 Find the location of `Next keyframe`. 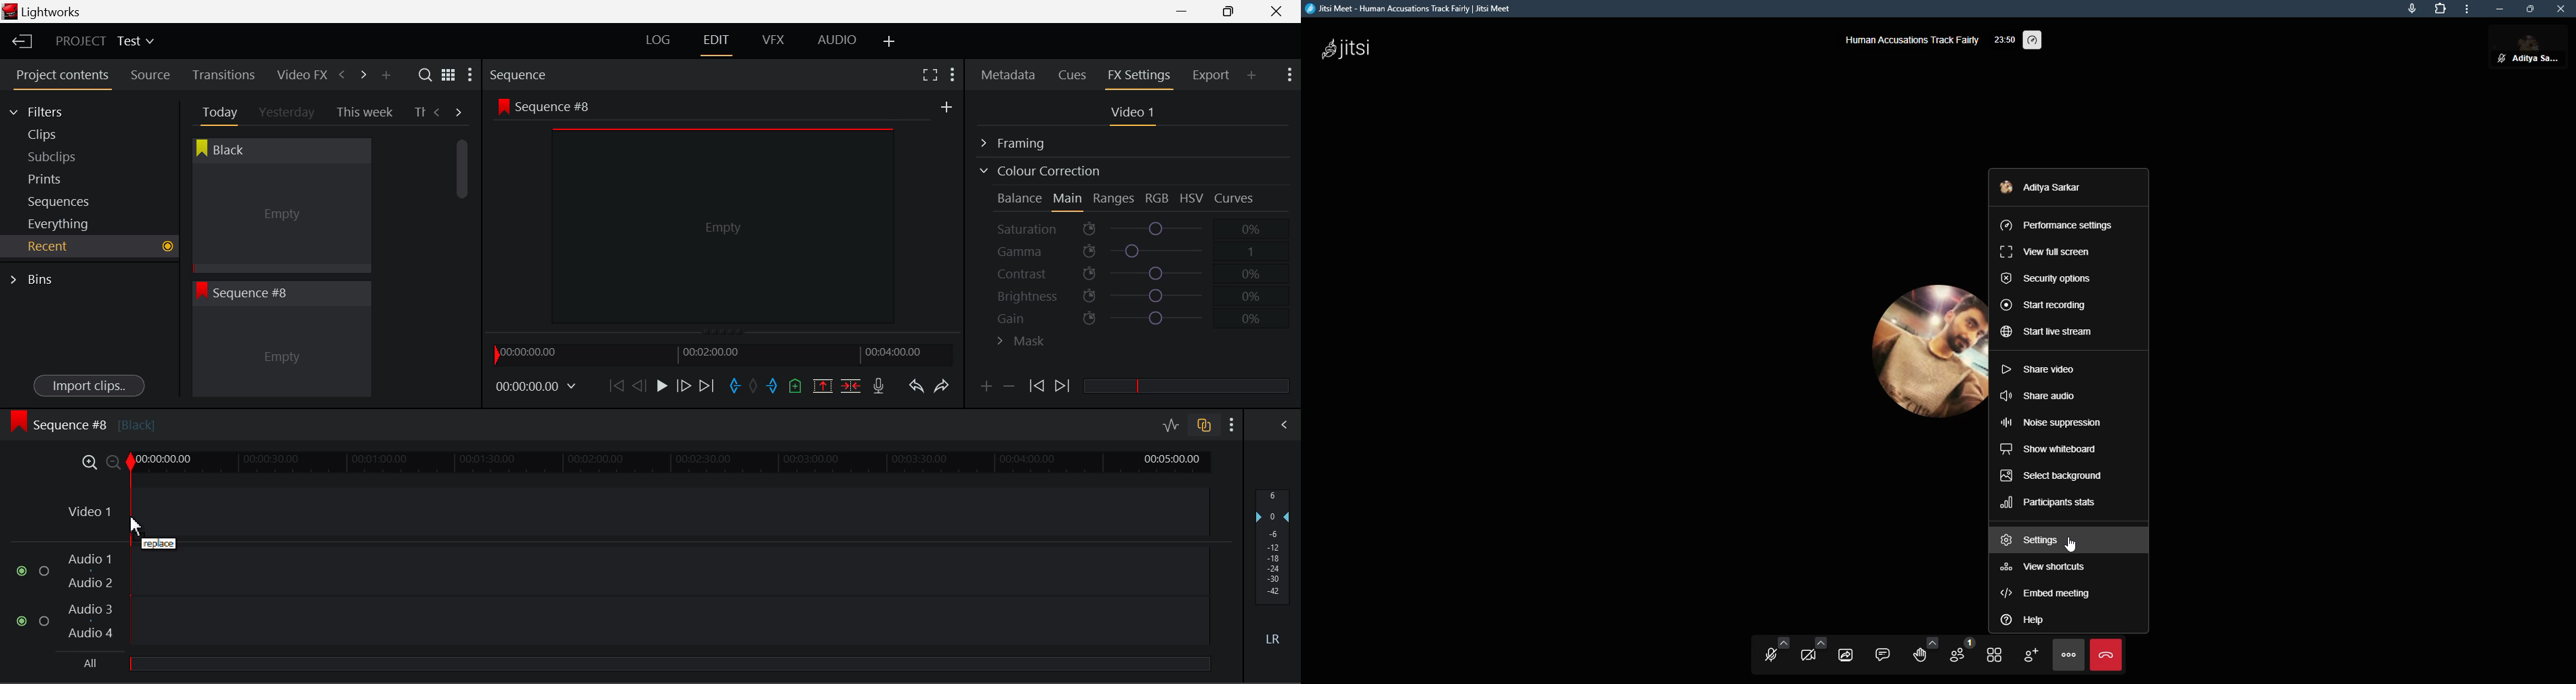

Next keyframe is located at coordinates (1064, 387).